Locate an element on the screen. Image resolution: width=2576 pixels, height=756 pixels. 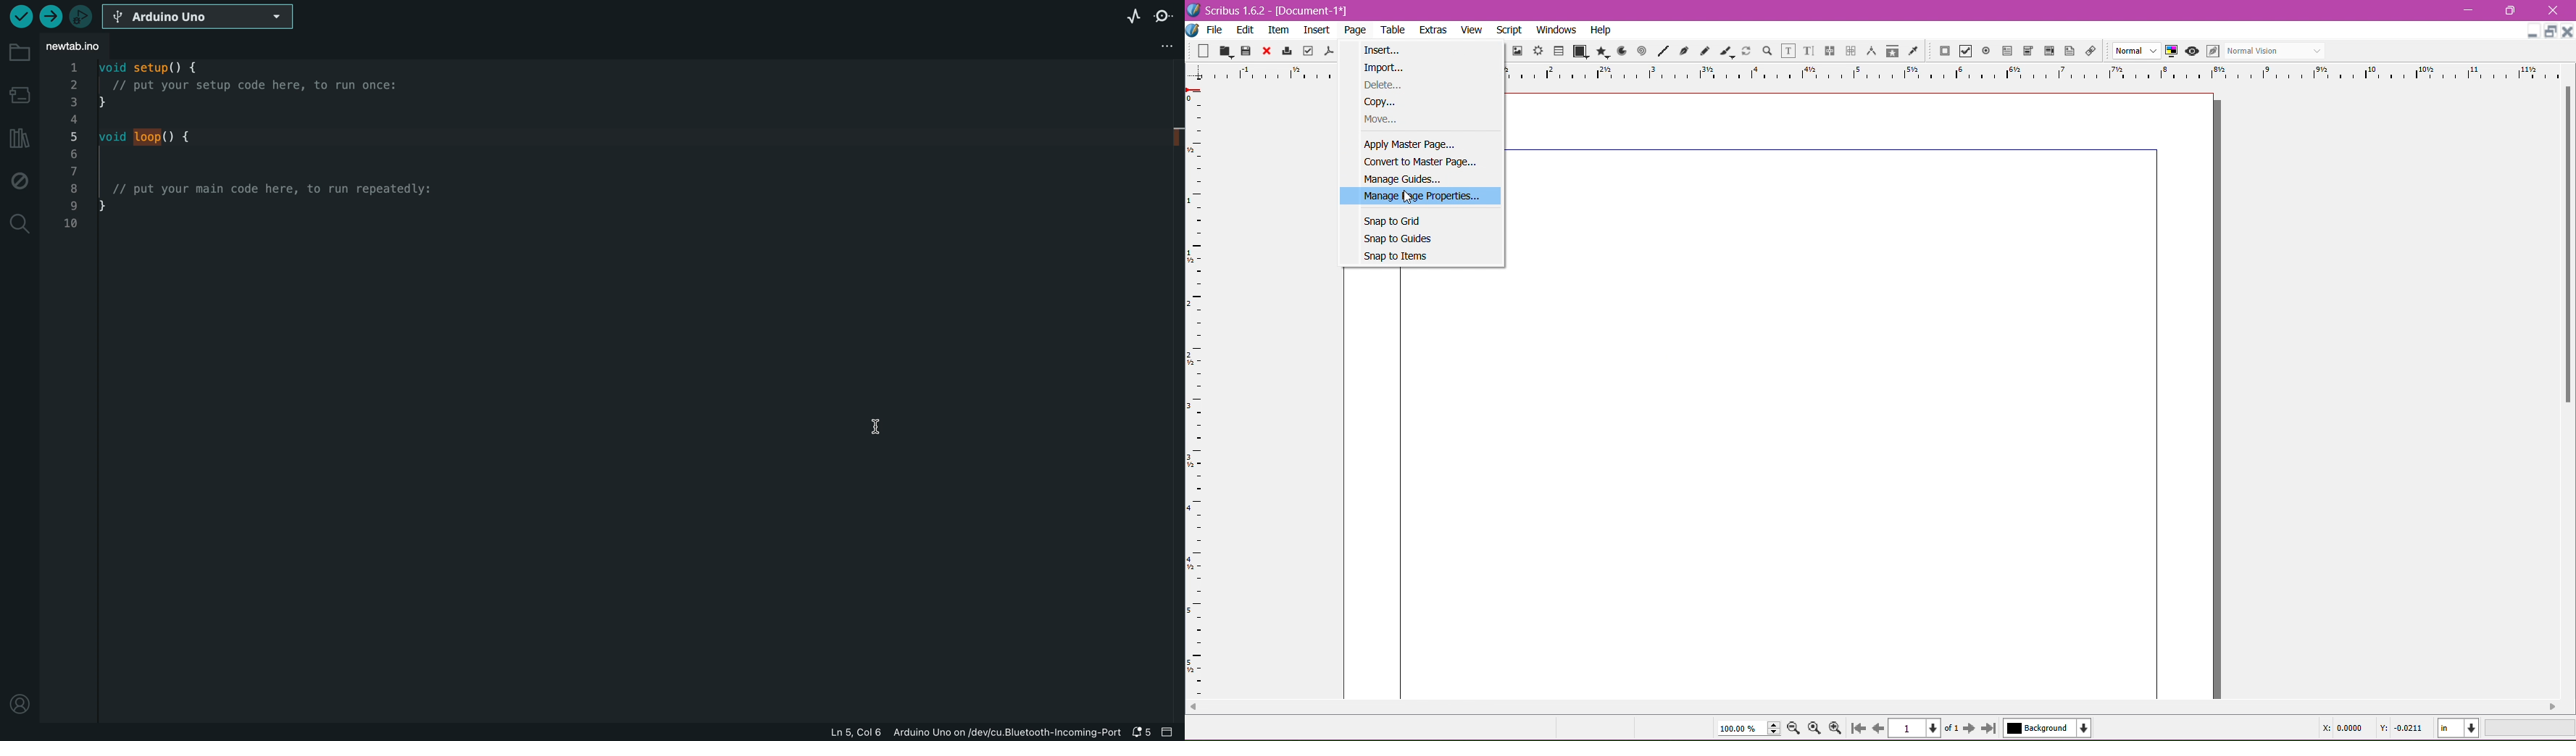
View is located at coordinates (1471, 30).